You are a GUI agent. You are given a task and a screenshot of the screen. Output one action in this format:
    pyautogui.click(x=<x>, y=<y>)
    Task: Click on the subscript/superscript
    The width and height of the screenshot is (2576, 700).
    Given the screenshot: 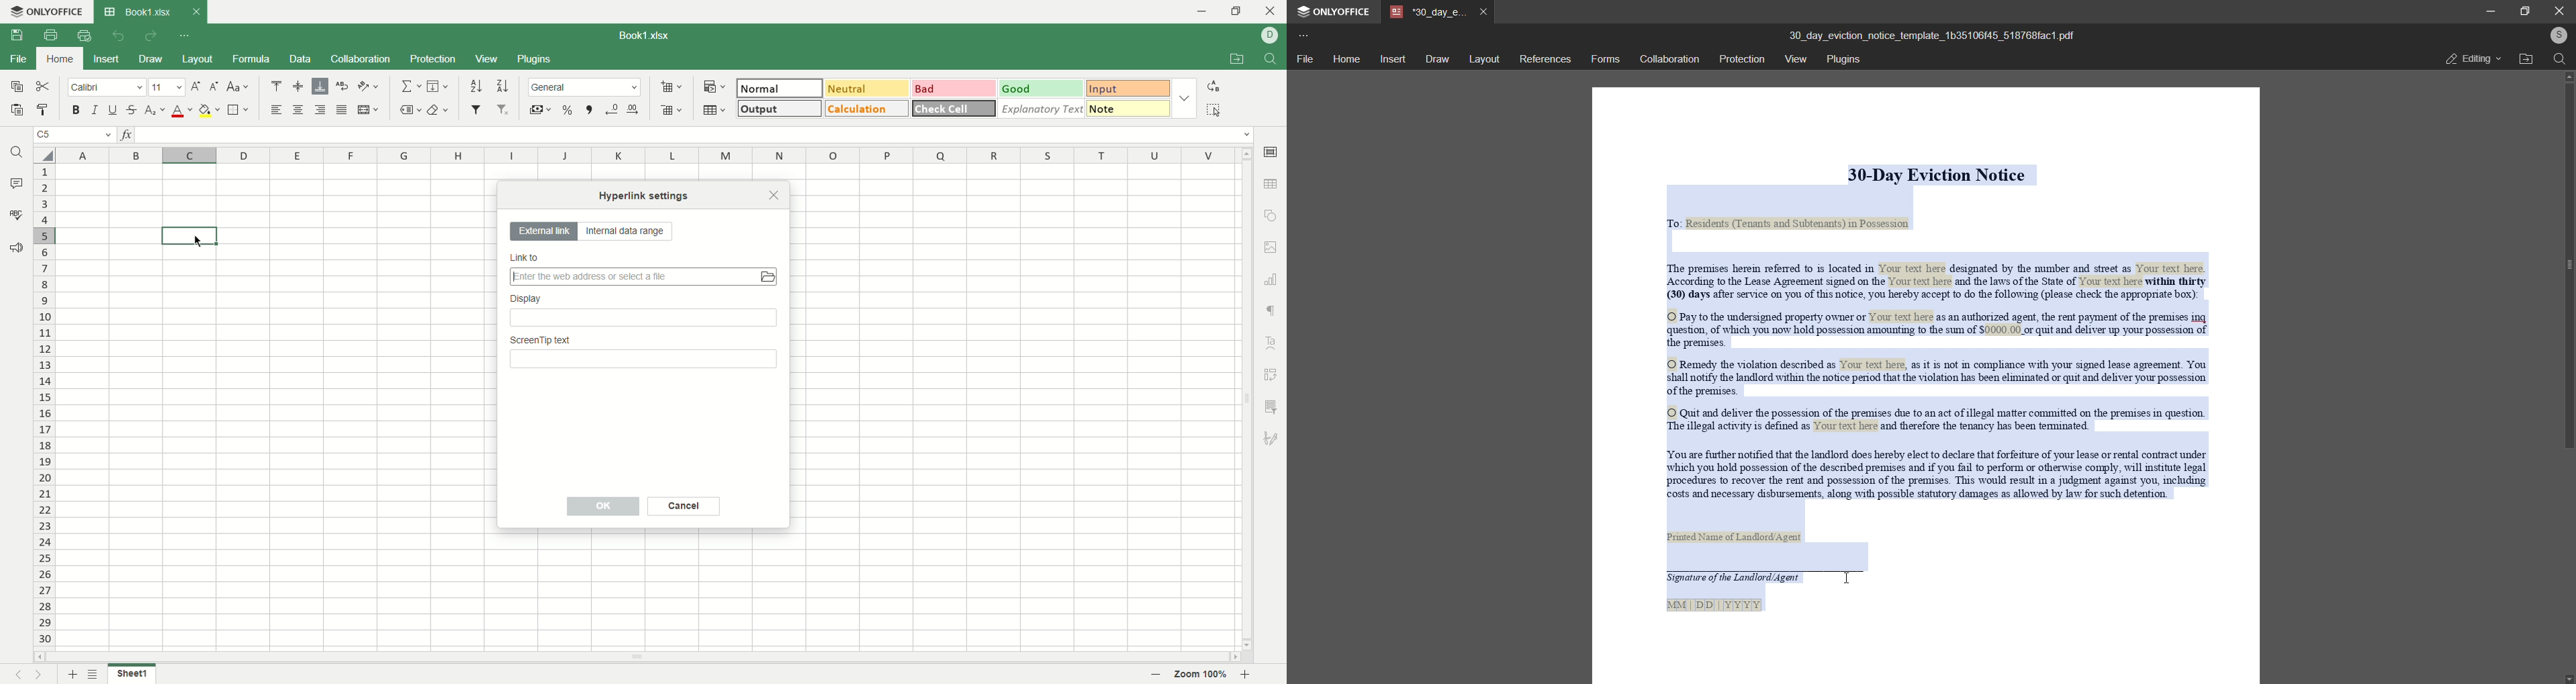 What is the action you would take?
    pyautogui.click(x=155, y=111)
    